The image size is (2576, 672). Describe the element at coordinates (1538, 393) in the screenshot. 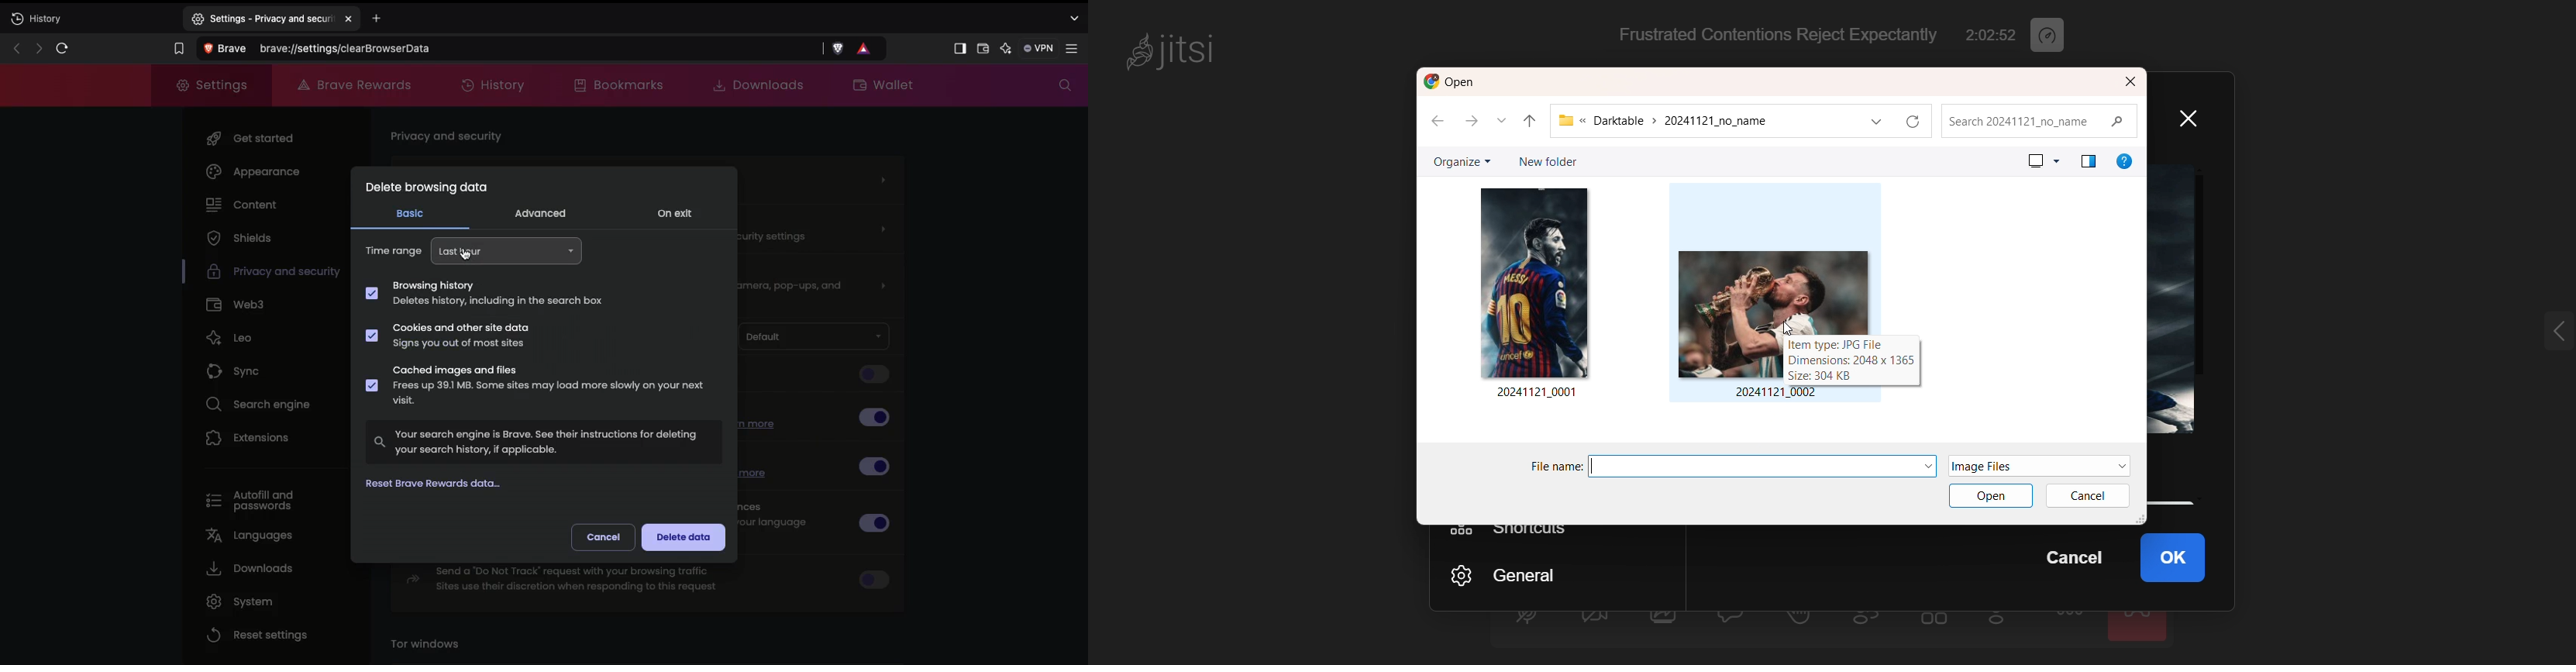

I see `20241121_0001` at that location.